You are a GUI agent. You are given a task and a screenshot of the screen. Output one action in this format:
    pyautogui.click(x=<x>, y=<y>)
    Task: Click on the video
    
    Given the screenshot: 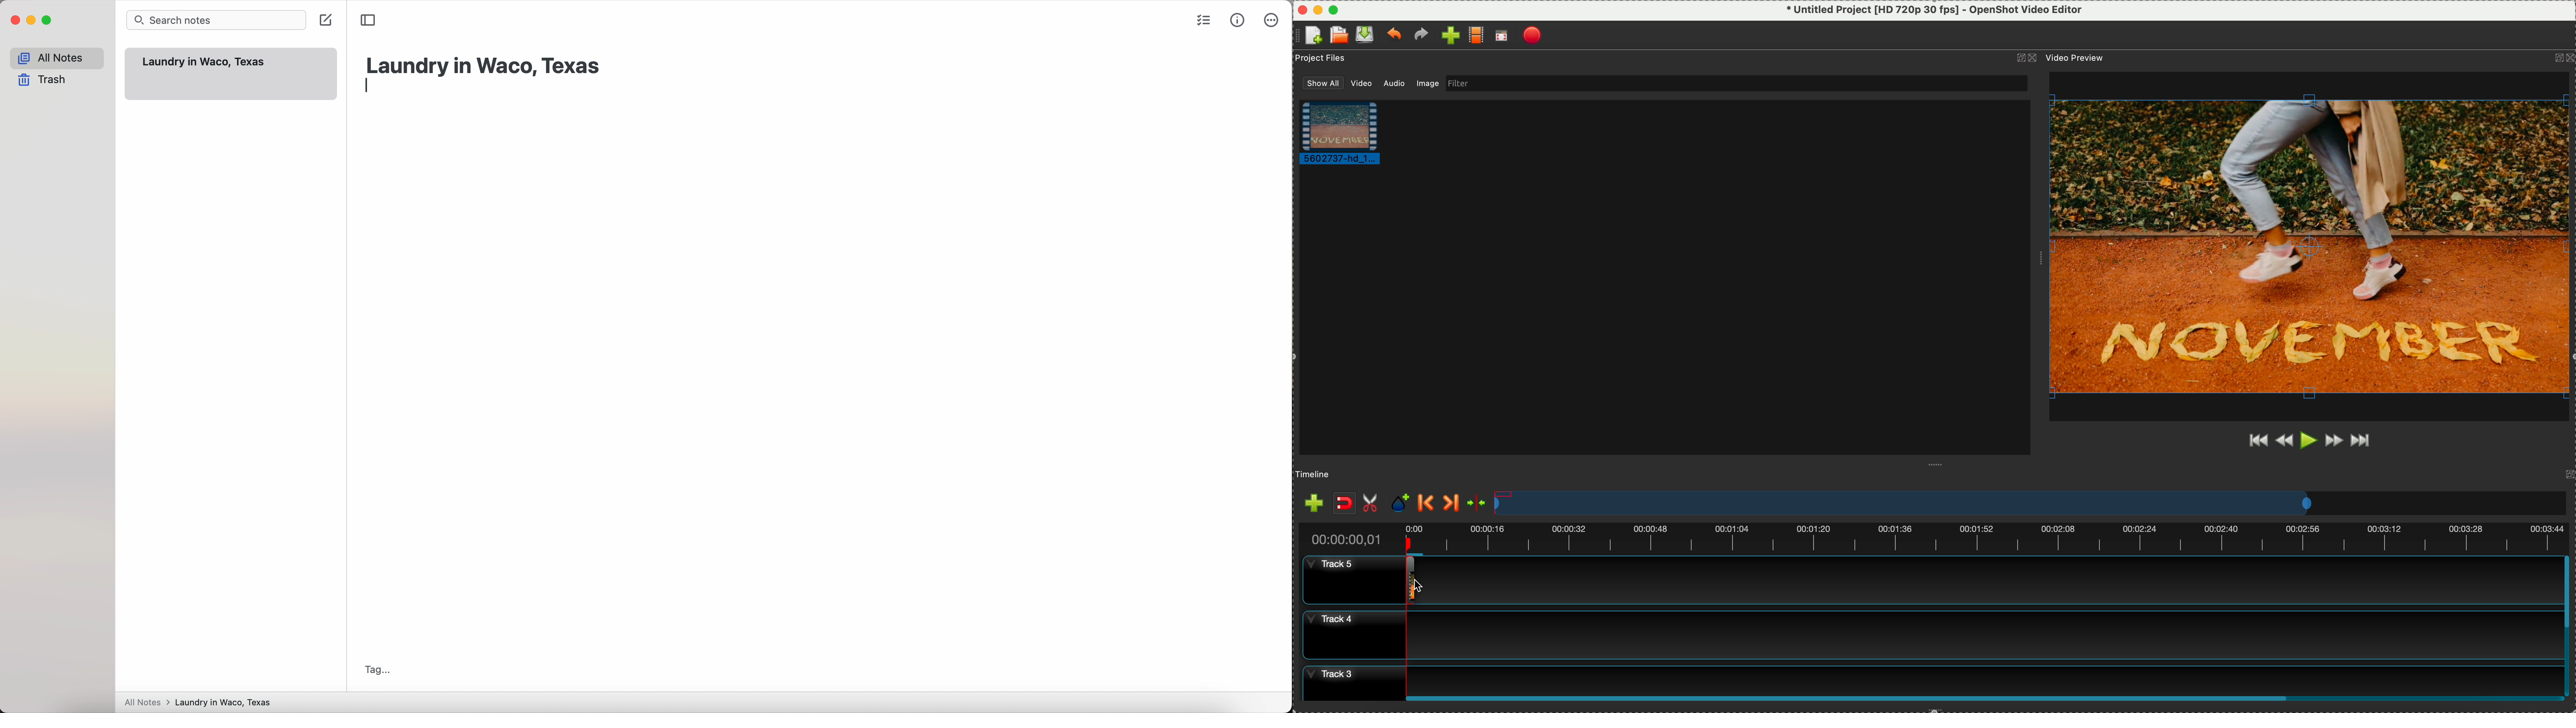 What is the action you would take?
    pyautogui.click(x=1346, y=135)
    